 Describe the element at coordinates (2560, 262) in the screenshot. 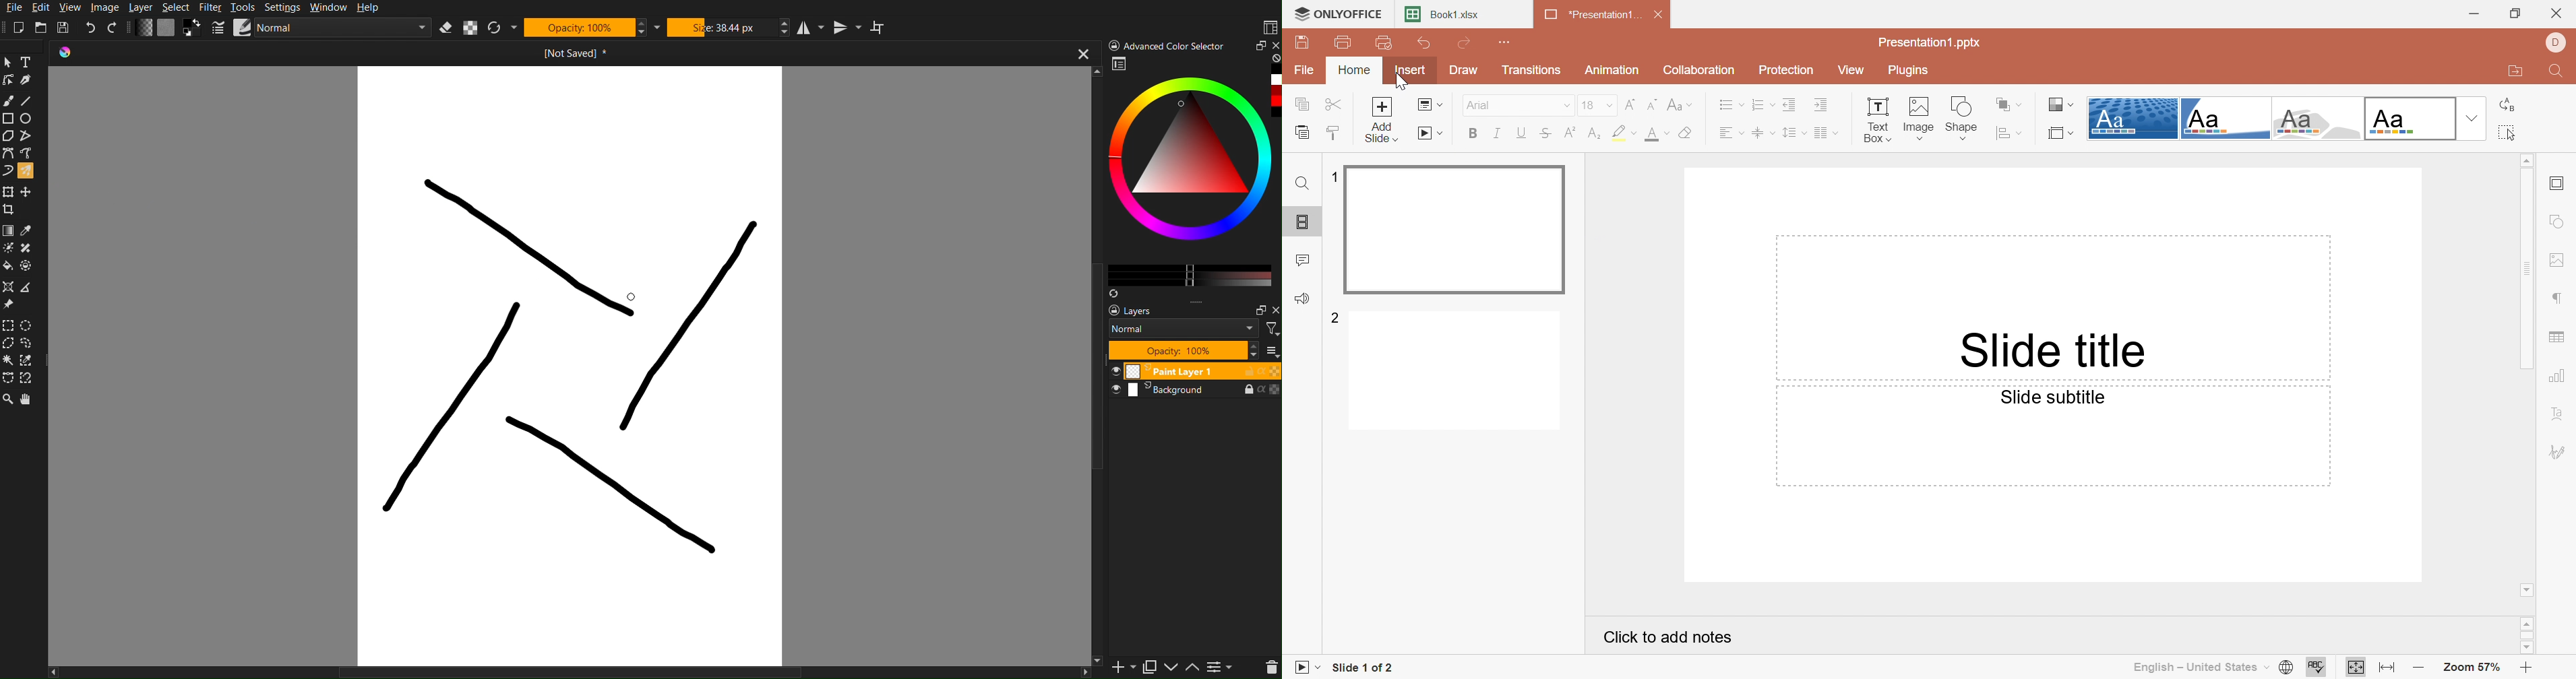

I see `Image settings` at that location.